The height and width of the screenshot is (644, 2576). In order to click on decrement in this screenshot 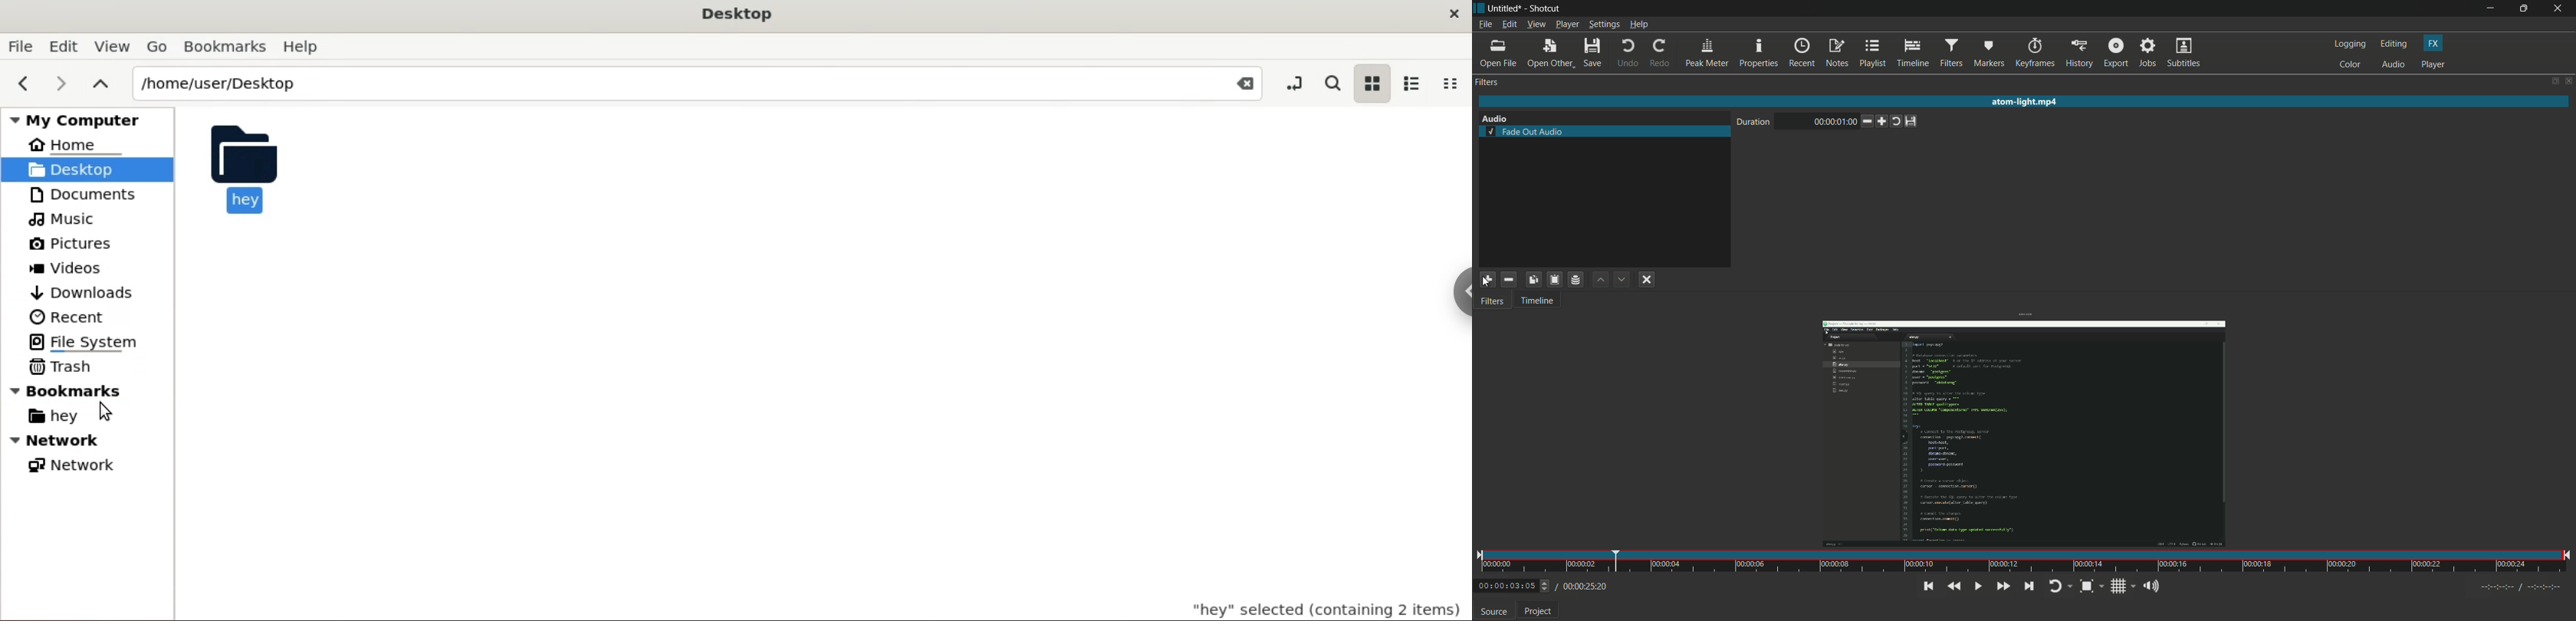, I will do `click(1868, 122)`.